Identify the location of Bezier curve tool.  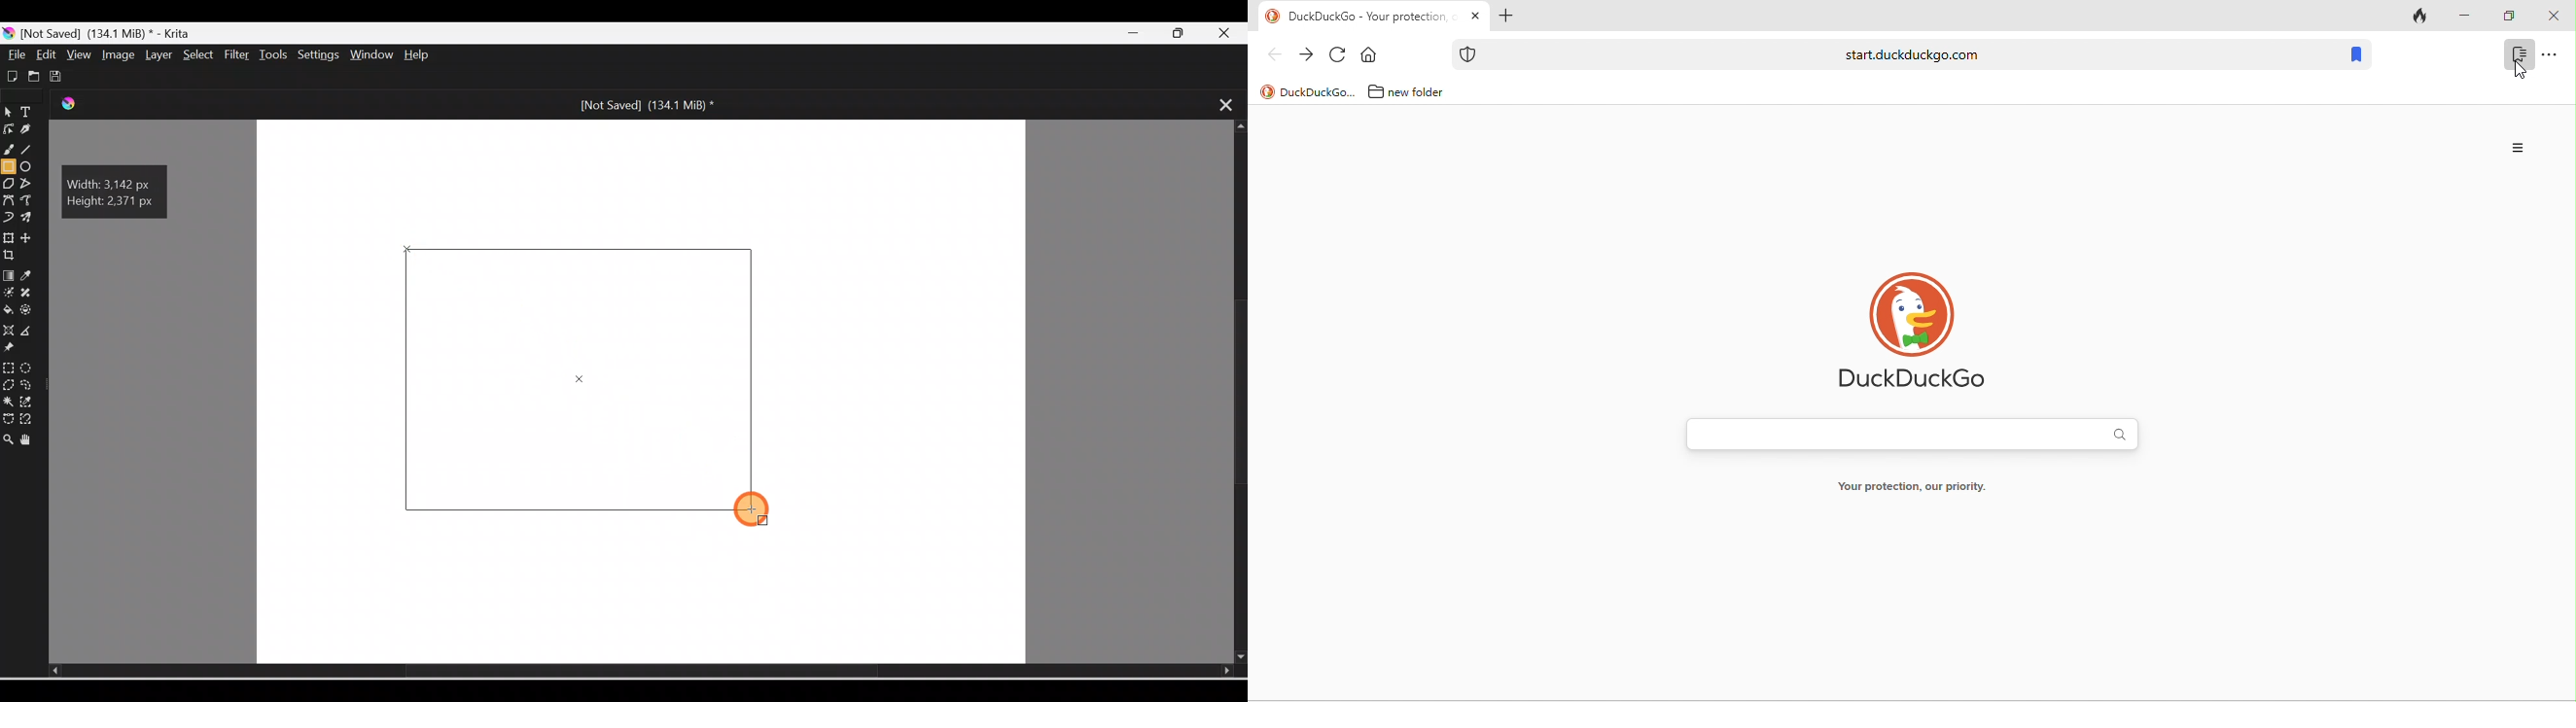
(9, 200).